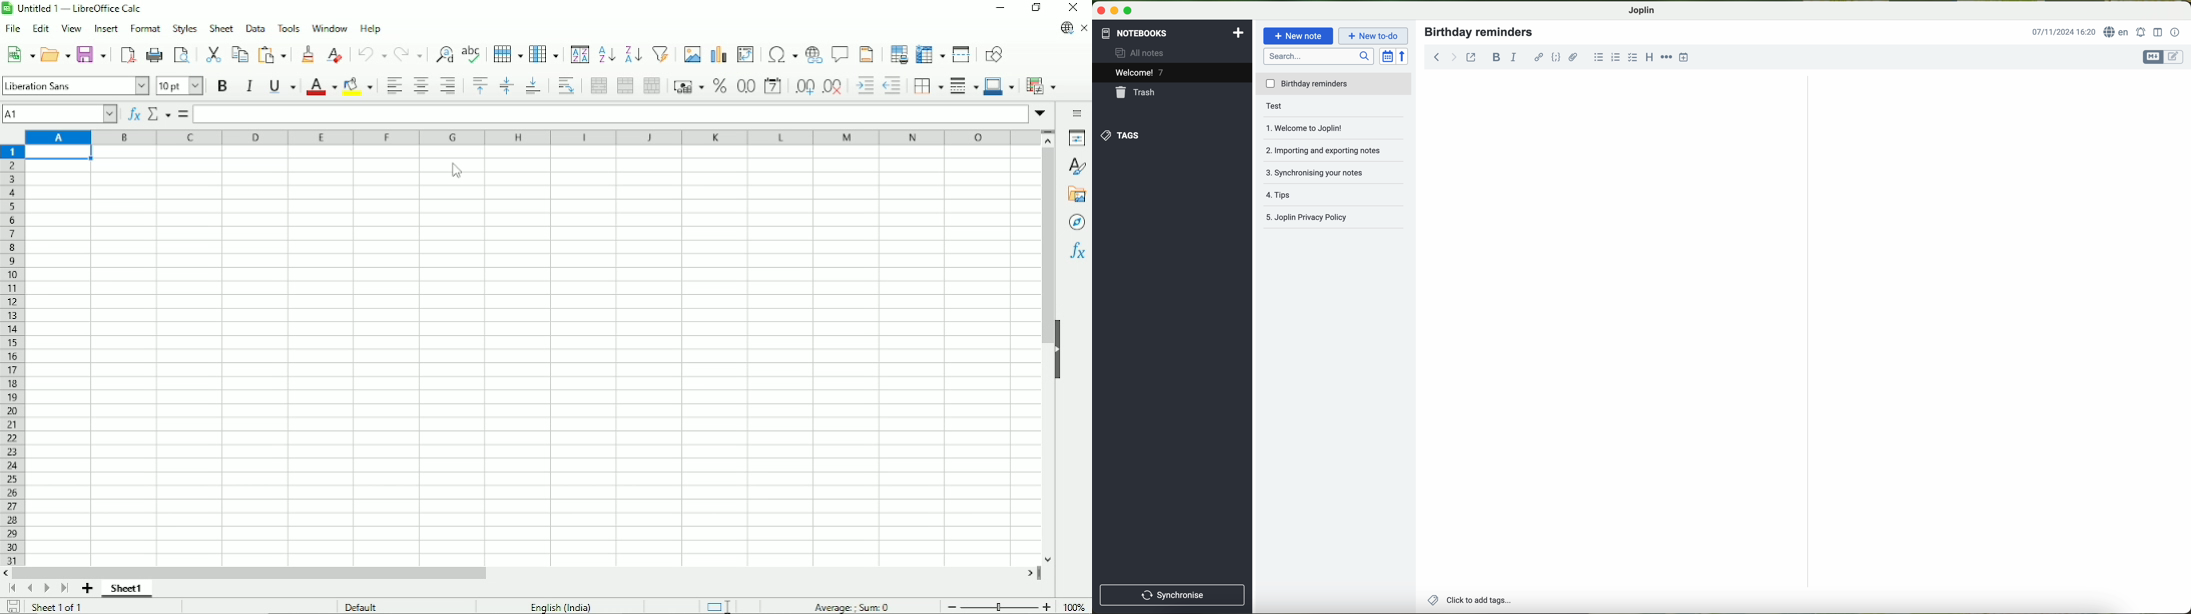  What do you see at coordinates (1295, 192) in the screenshot?
I see `tips` at bounding box center [1295, 192].